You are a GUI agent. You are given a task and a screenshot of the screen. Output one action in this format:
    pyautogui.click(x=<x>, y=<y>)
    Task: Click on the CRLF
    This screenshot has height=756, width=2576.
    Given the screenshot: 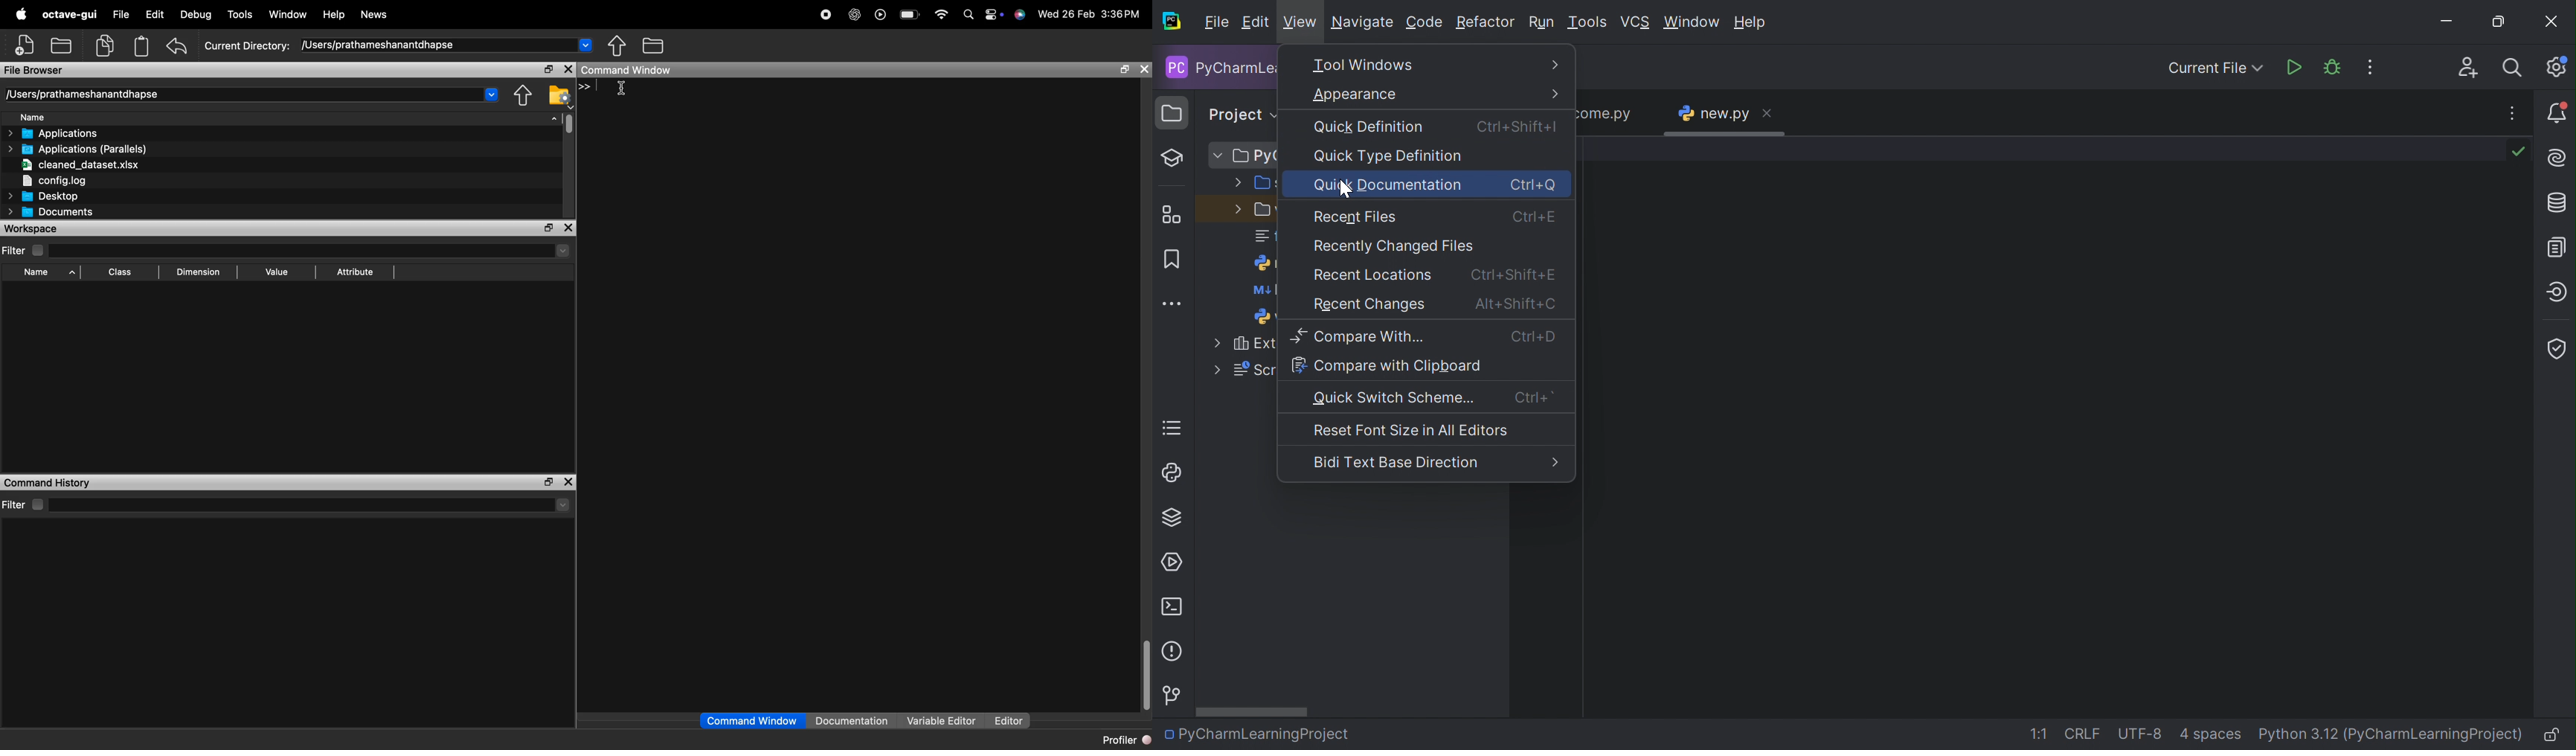 What is the action you would take?
    pyautogui.click(x=2083, y=734)
    